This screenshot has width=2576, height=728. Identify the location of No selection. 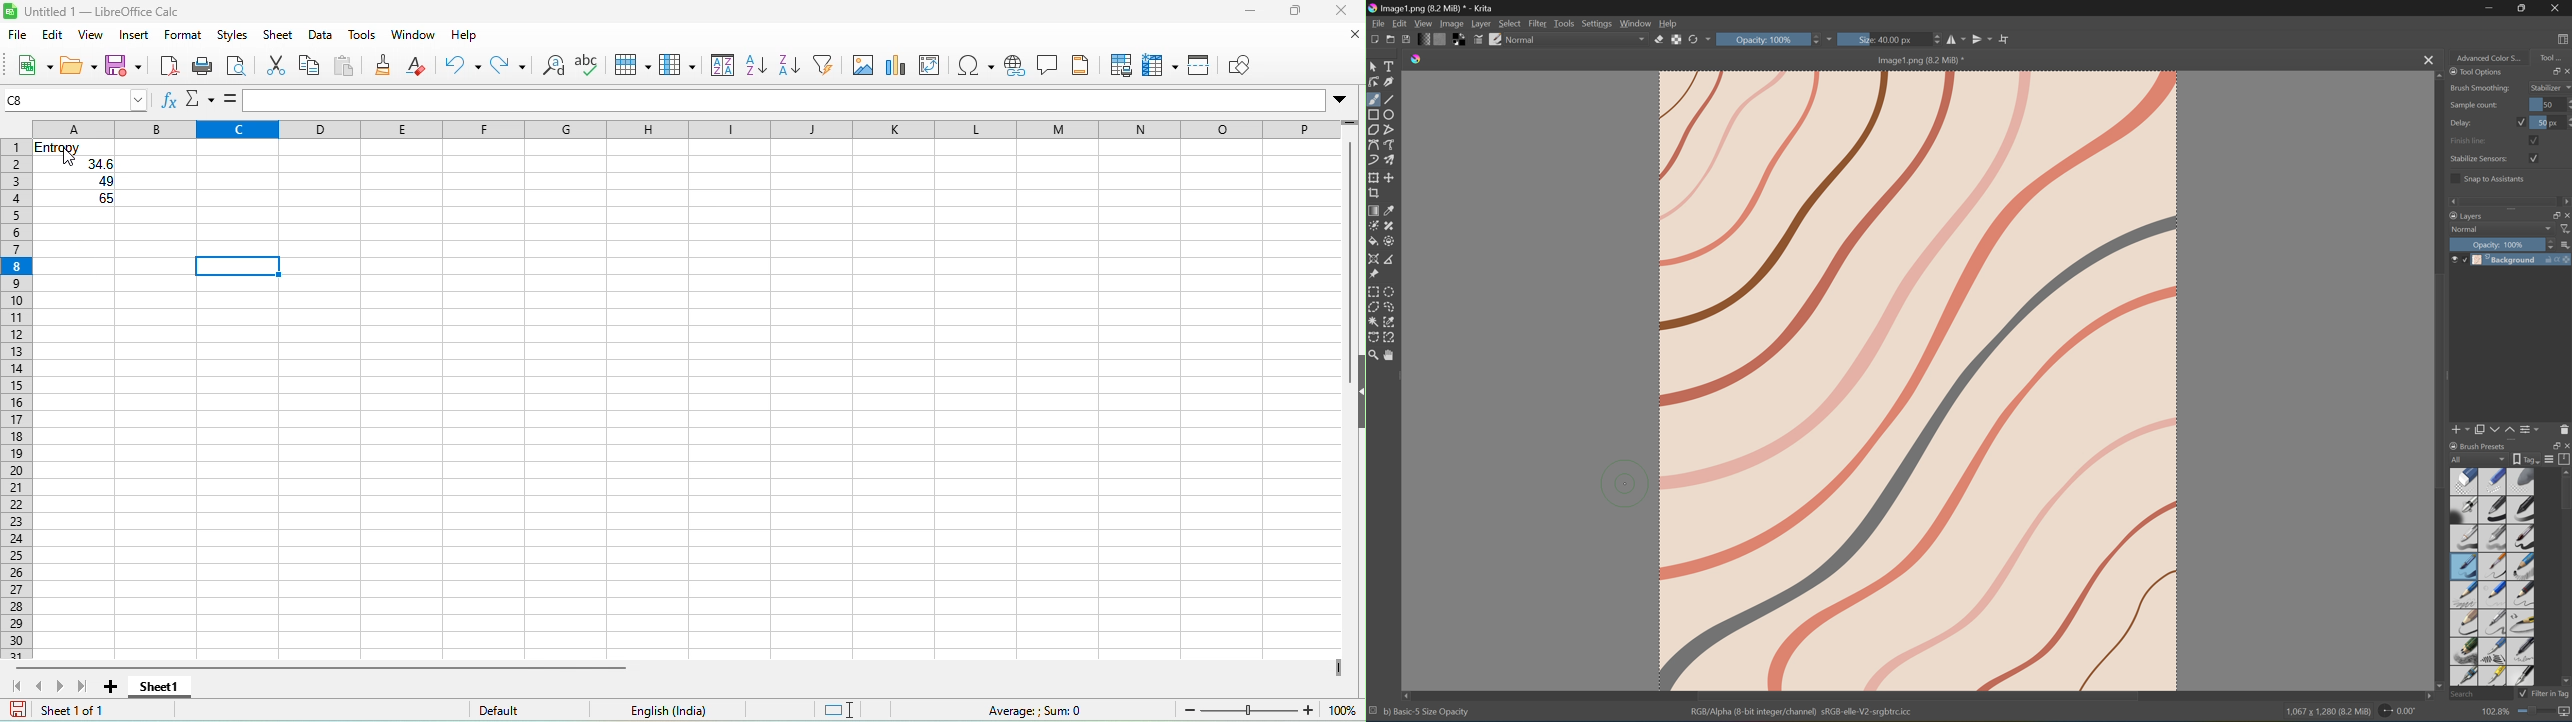
(1374, 712).